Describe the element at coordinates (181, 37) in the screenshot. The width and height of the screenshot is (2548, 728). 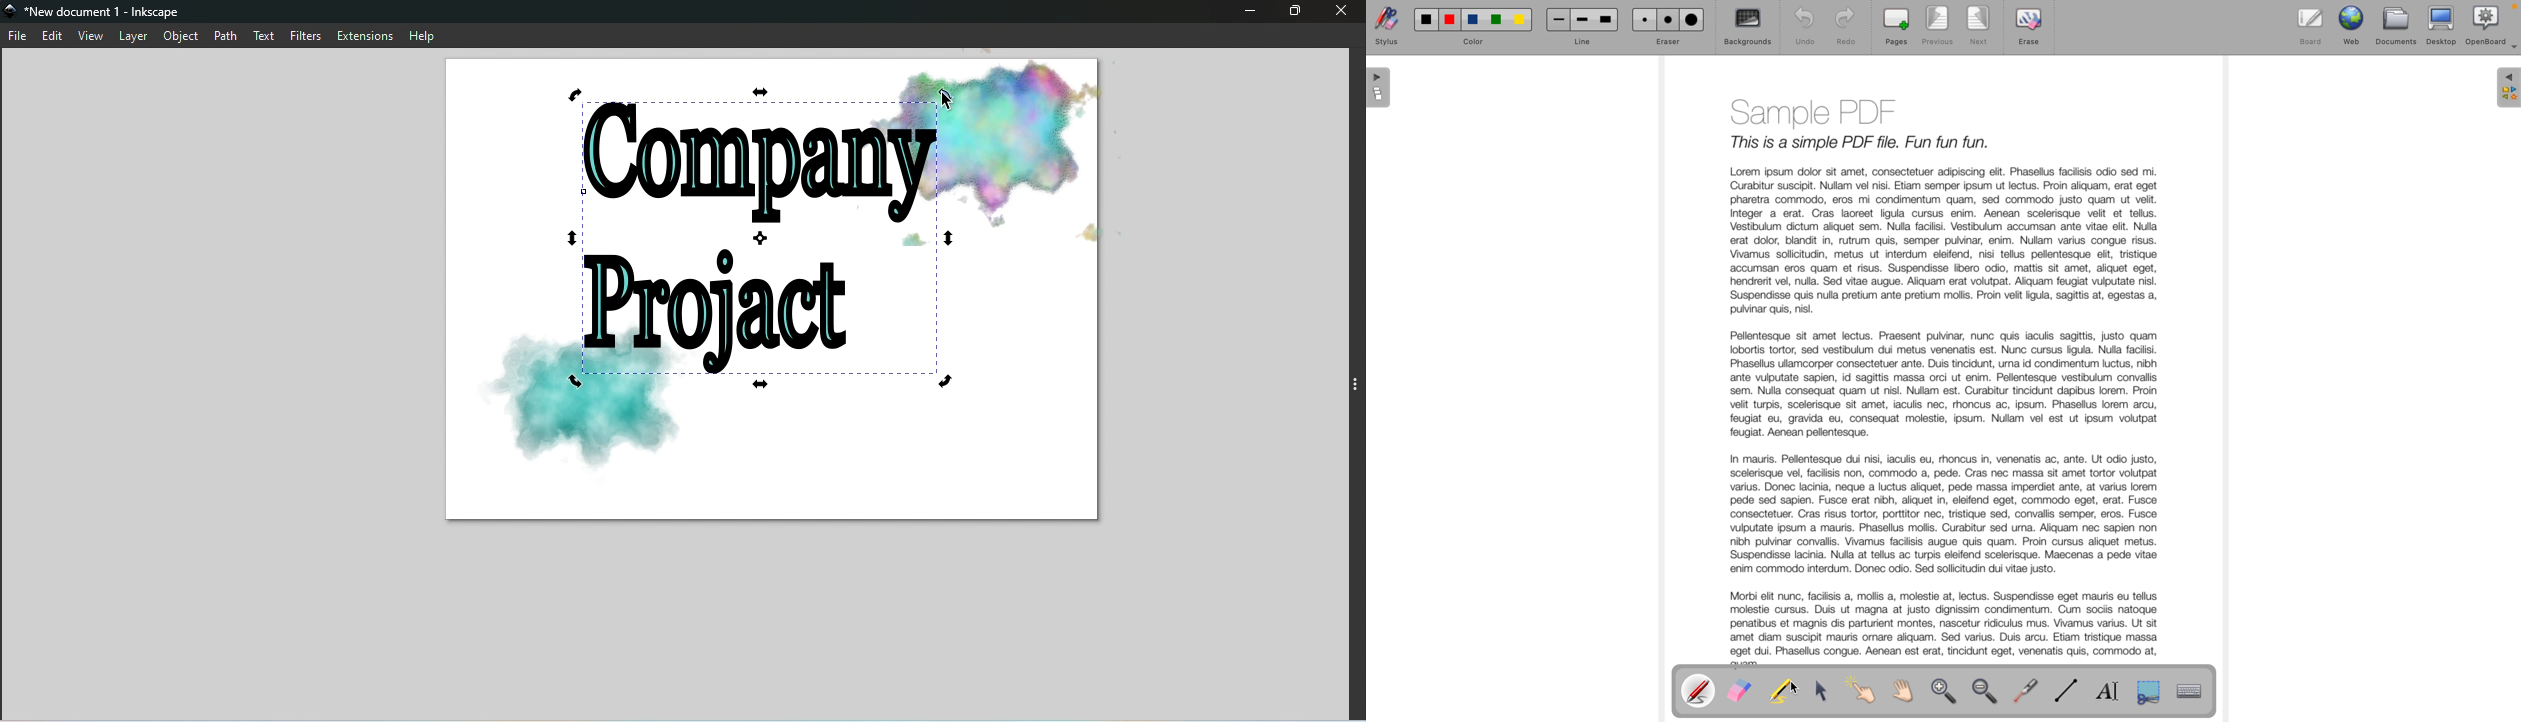
I see `Object` at that location.